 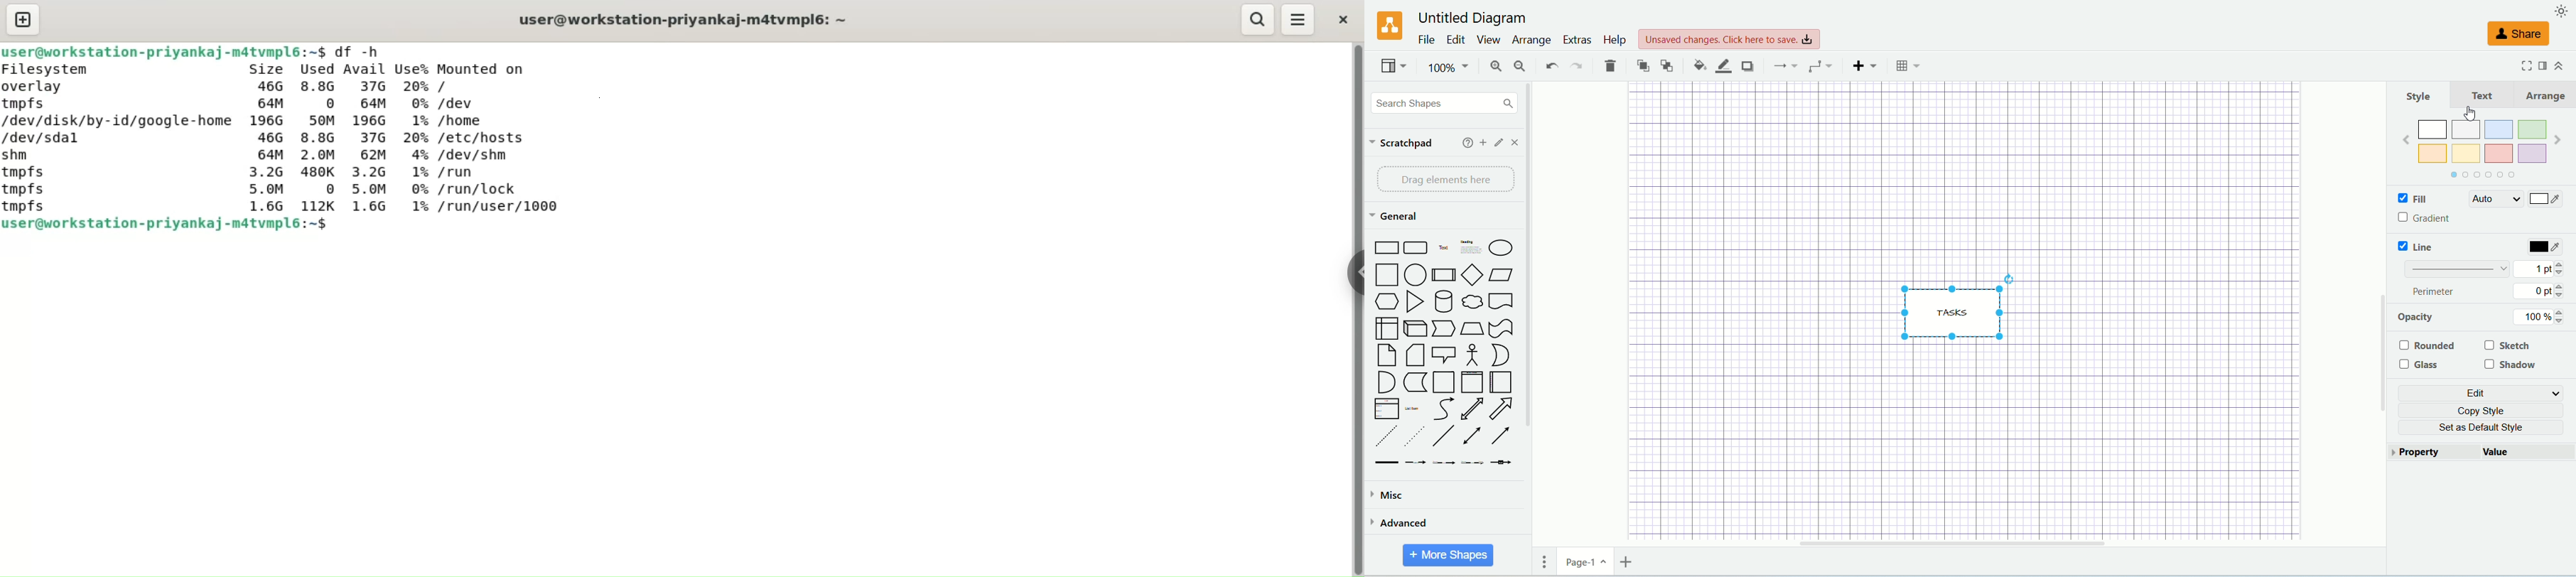 I want to click on Link, so click(x=1386, y=463).